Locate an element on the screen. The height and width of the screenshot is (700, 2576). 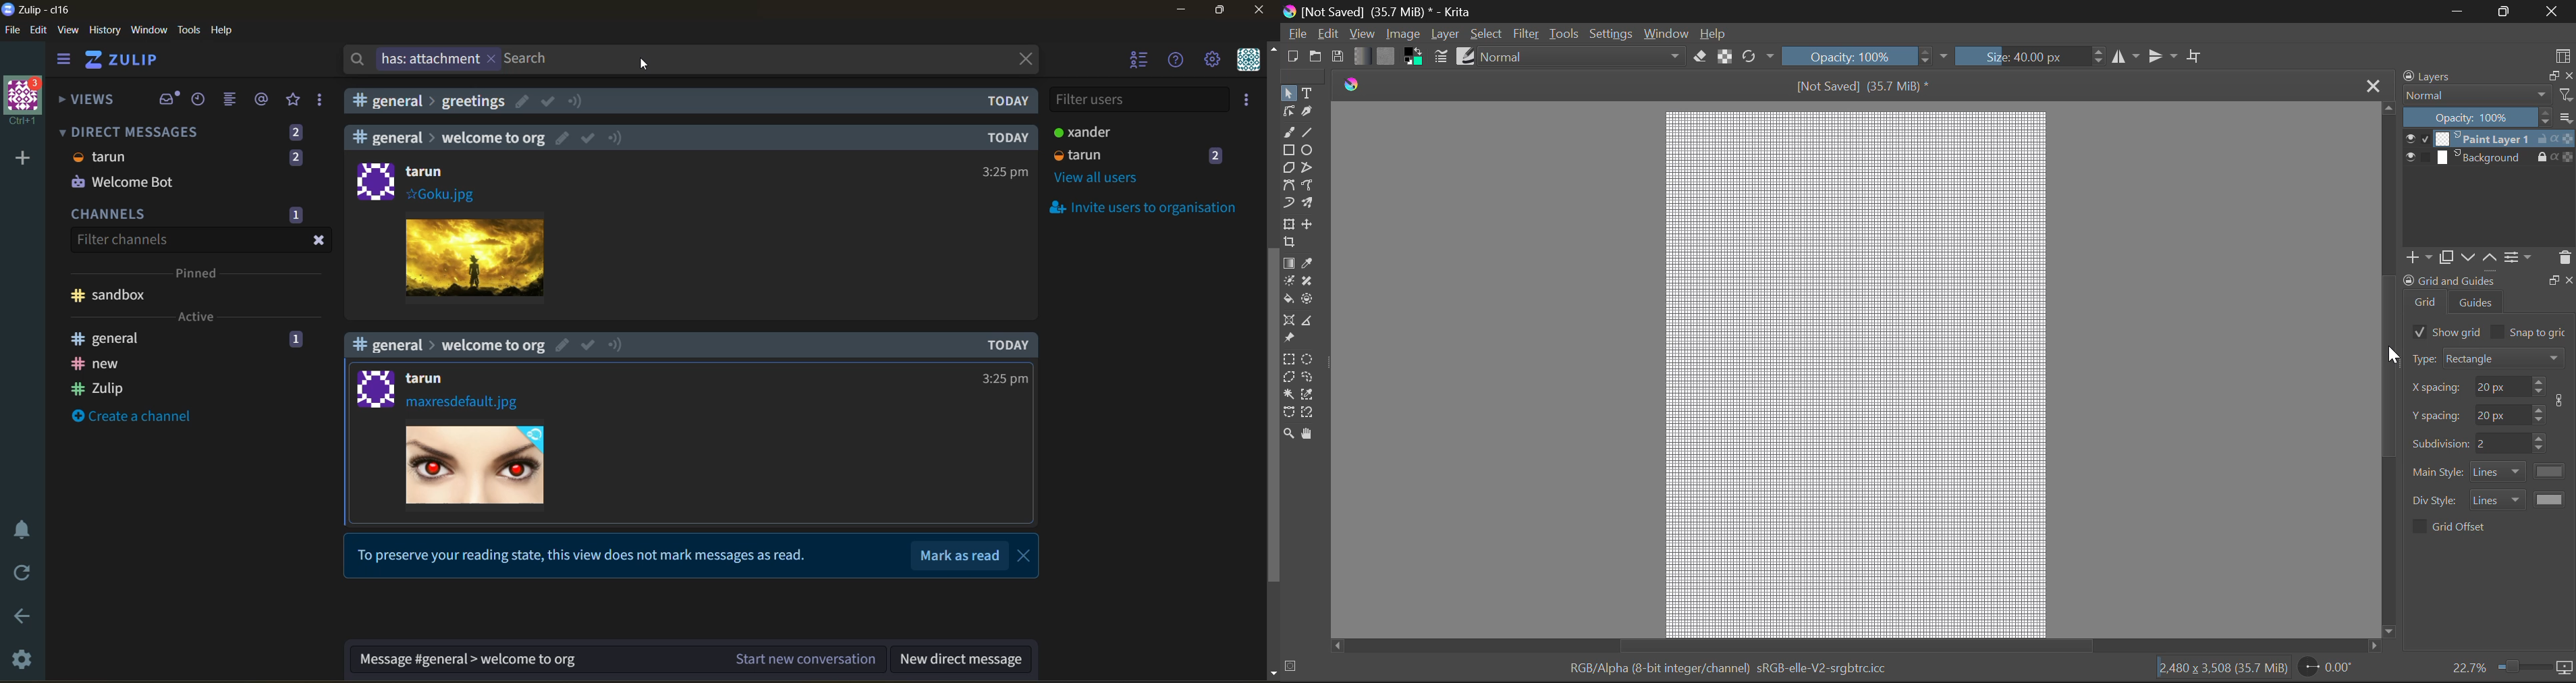
notify is located at coordinates (576, 101).